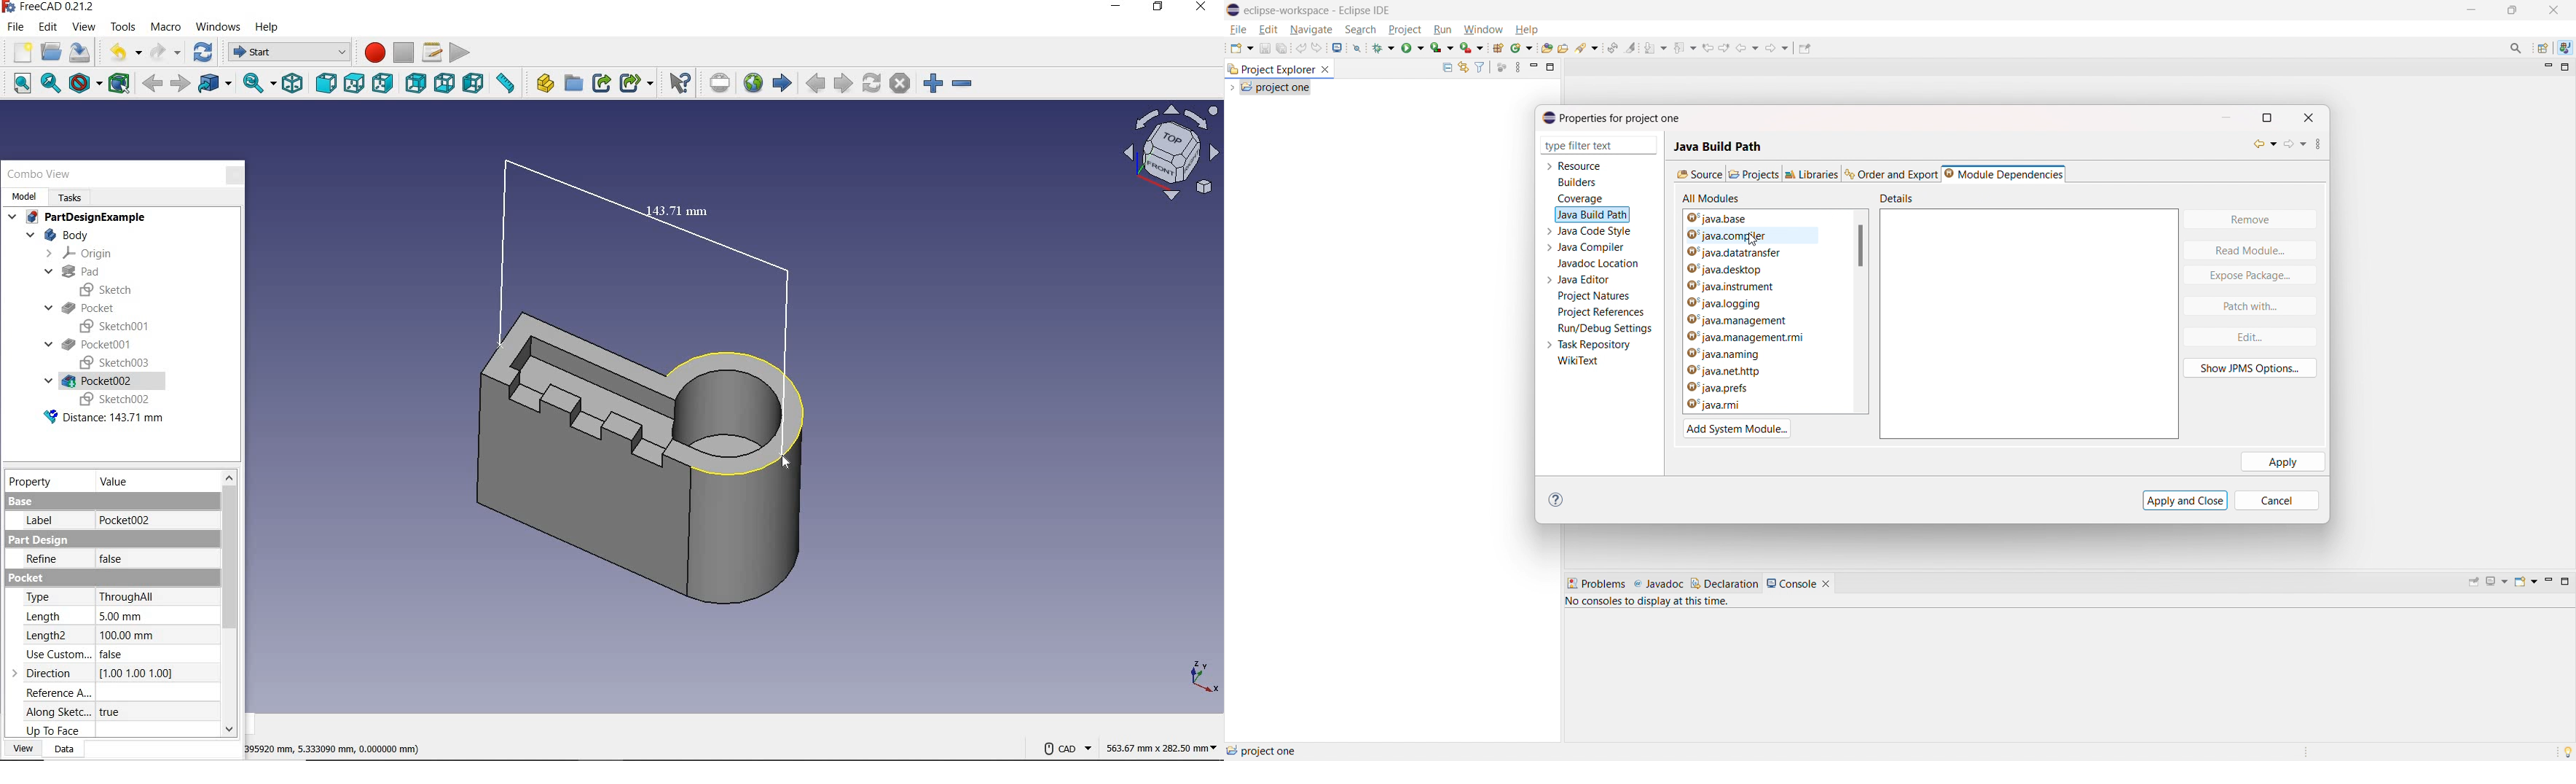 This screenshot has width=2576, height=784. What do you see at coordinates (1591, 214) in the screenshot?
I see `java build path selected` at bounding box center [1591, 214].